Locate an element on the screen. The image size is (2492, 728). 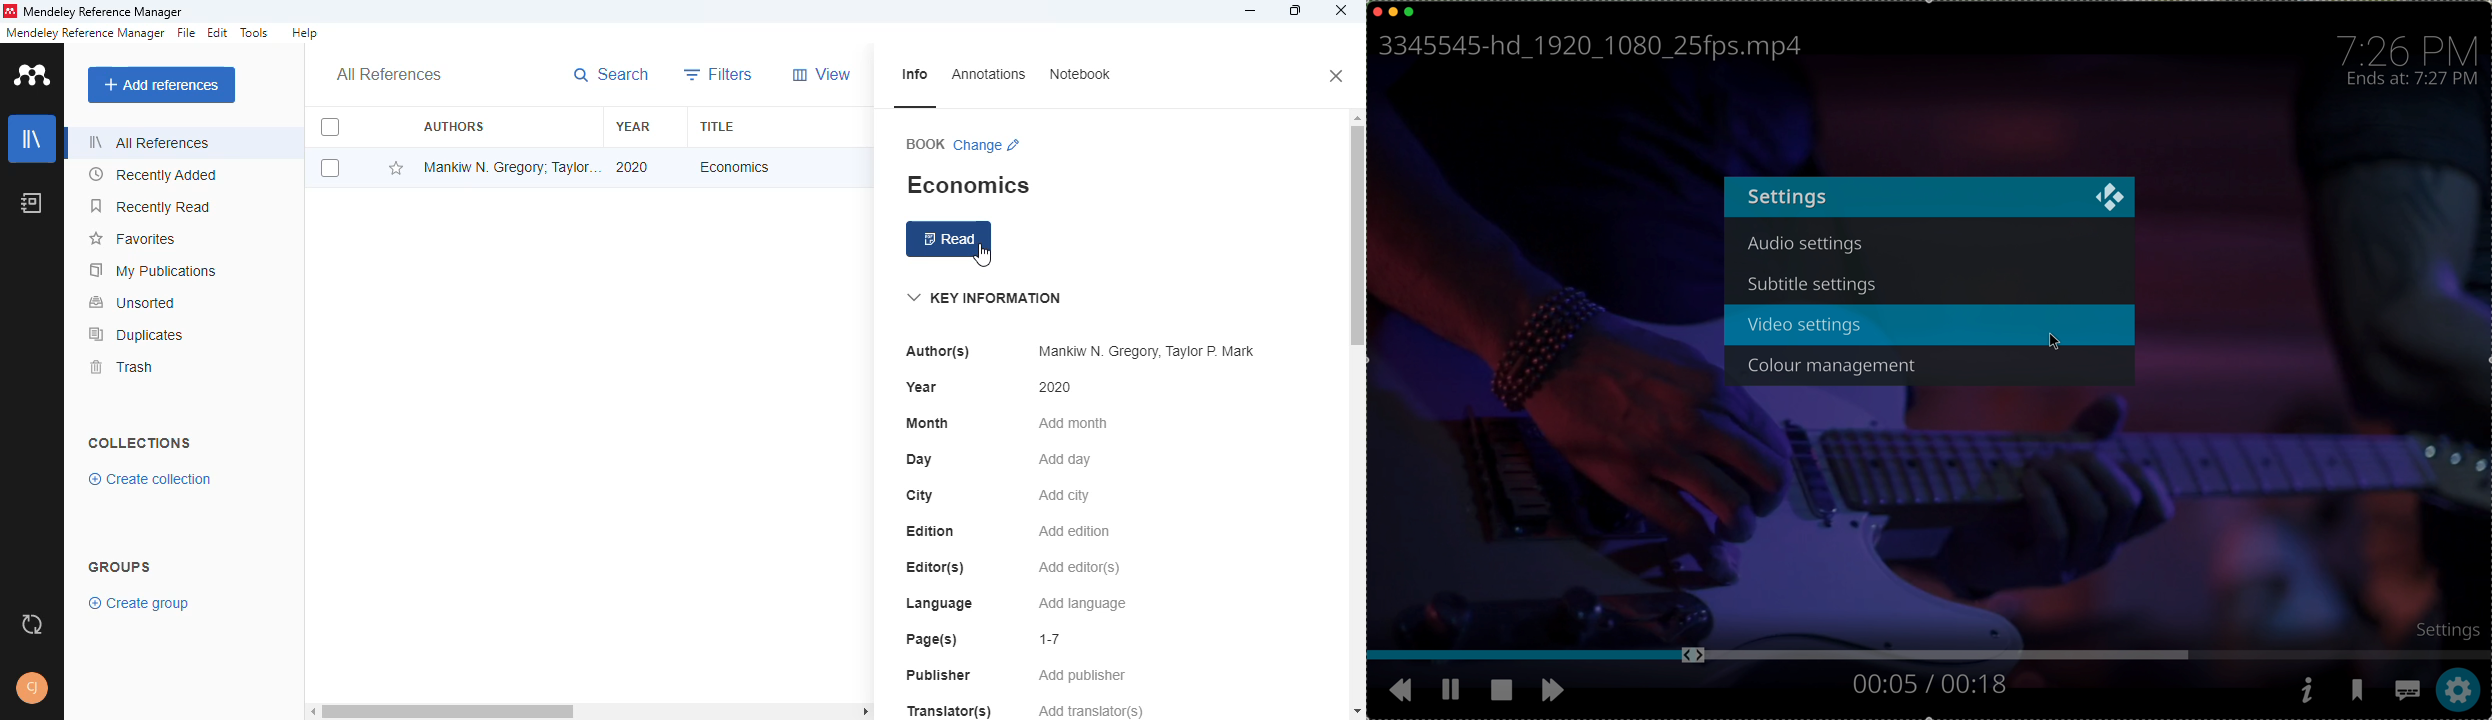
go back is located at coordinates (1394, 690).